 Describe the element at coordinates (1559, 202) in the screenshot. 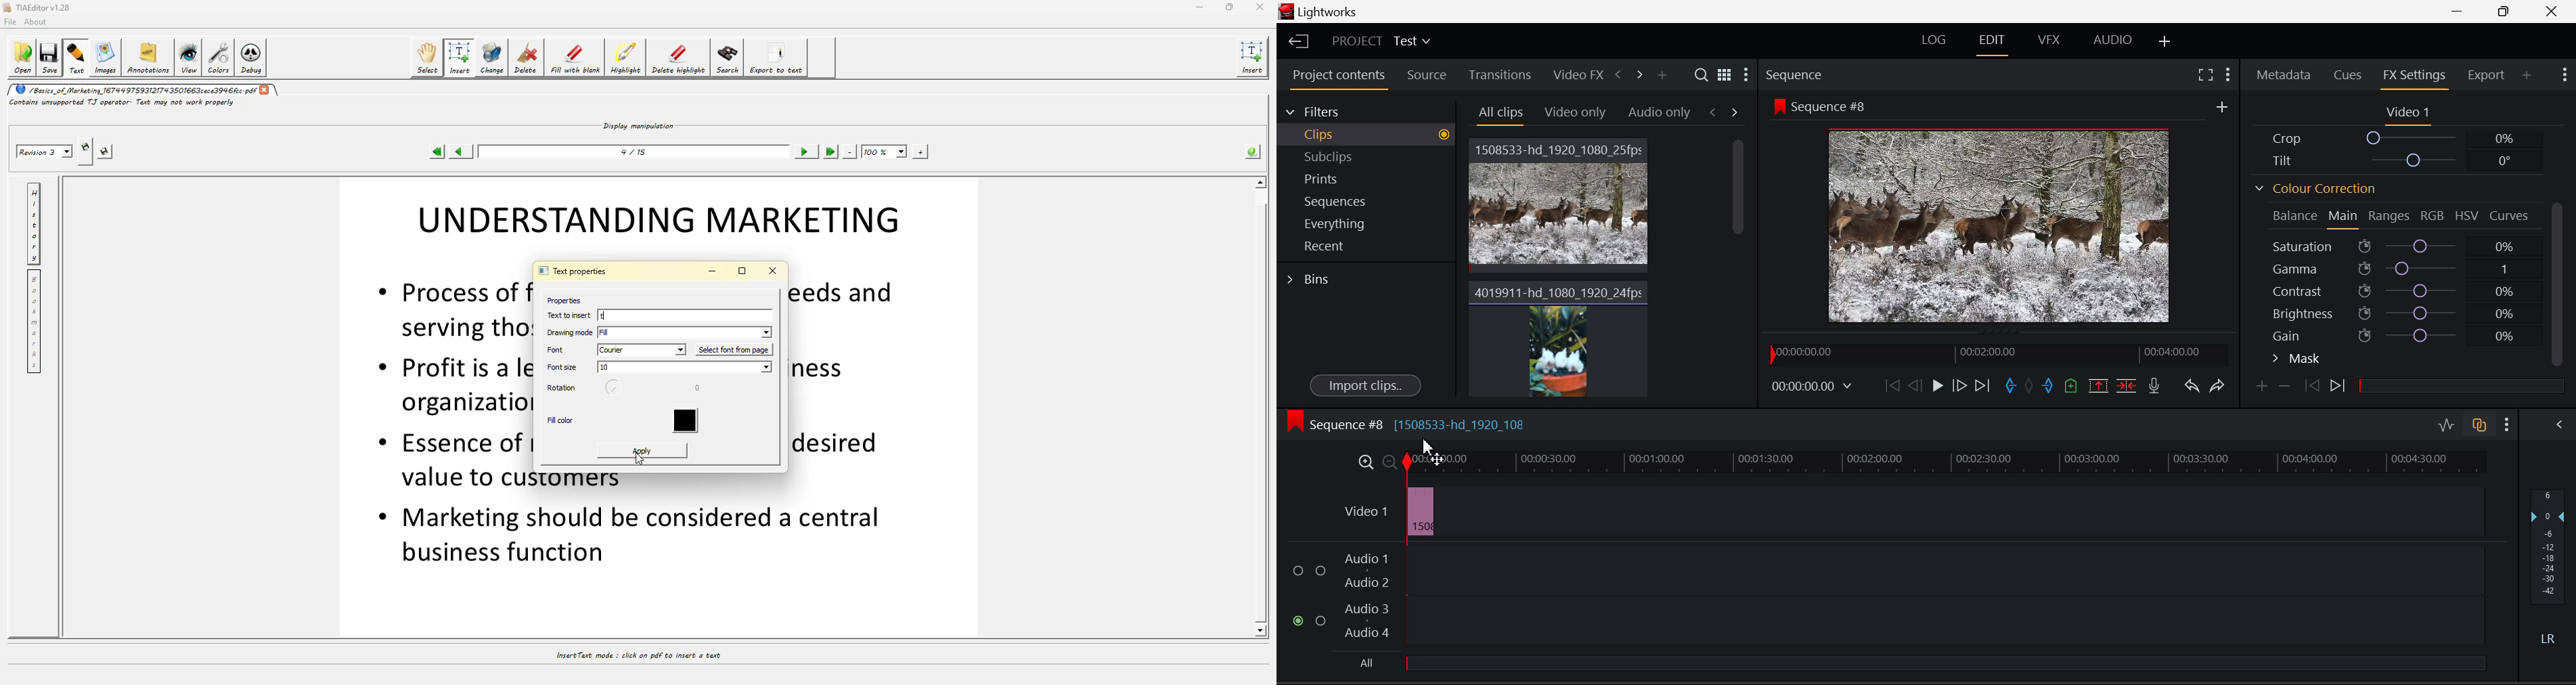

I see `Video Clip 1` at that location.